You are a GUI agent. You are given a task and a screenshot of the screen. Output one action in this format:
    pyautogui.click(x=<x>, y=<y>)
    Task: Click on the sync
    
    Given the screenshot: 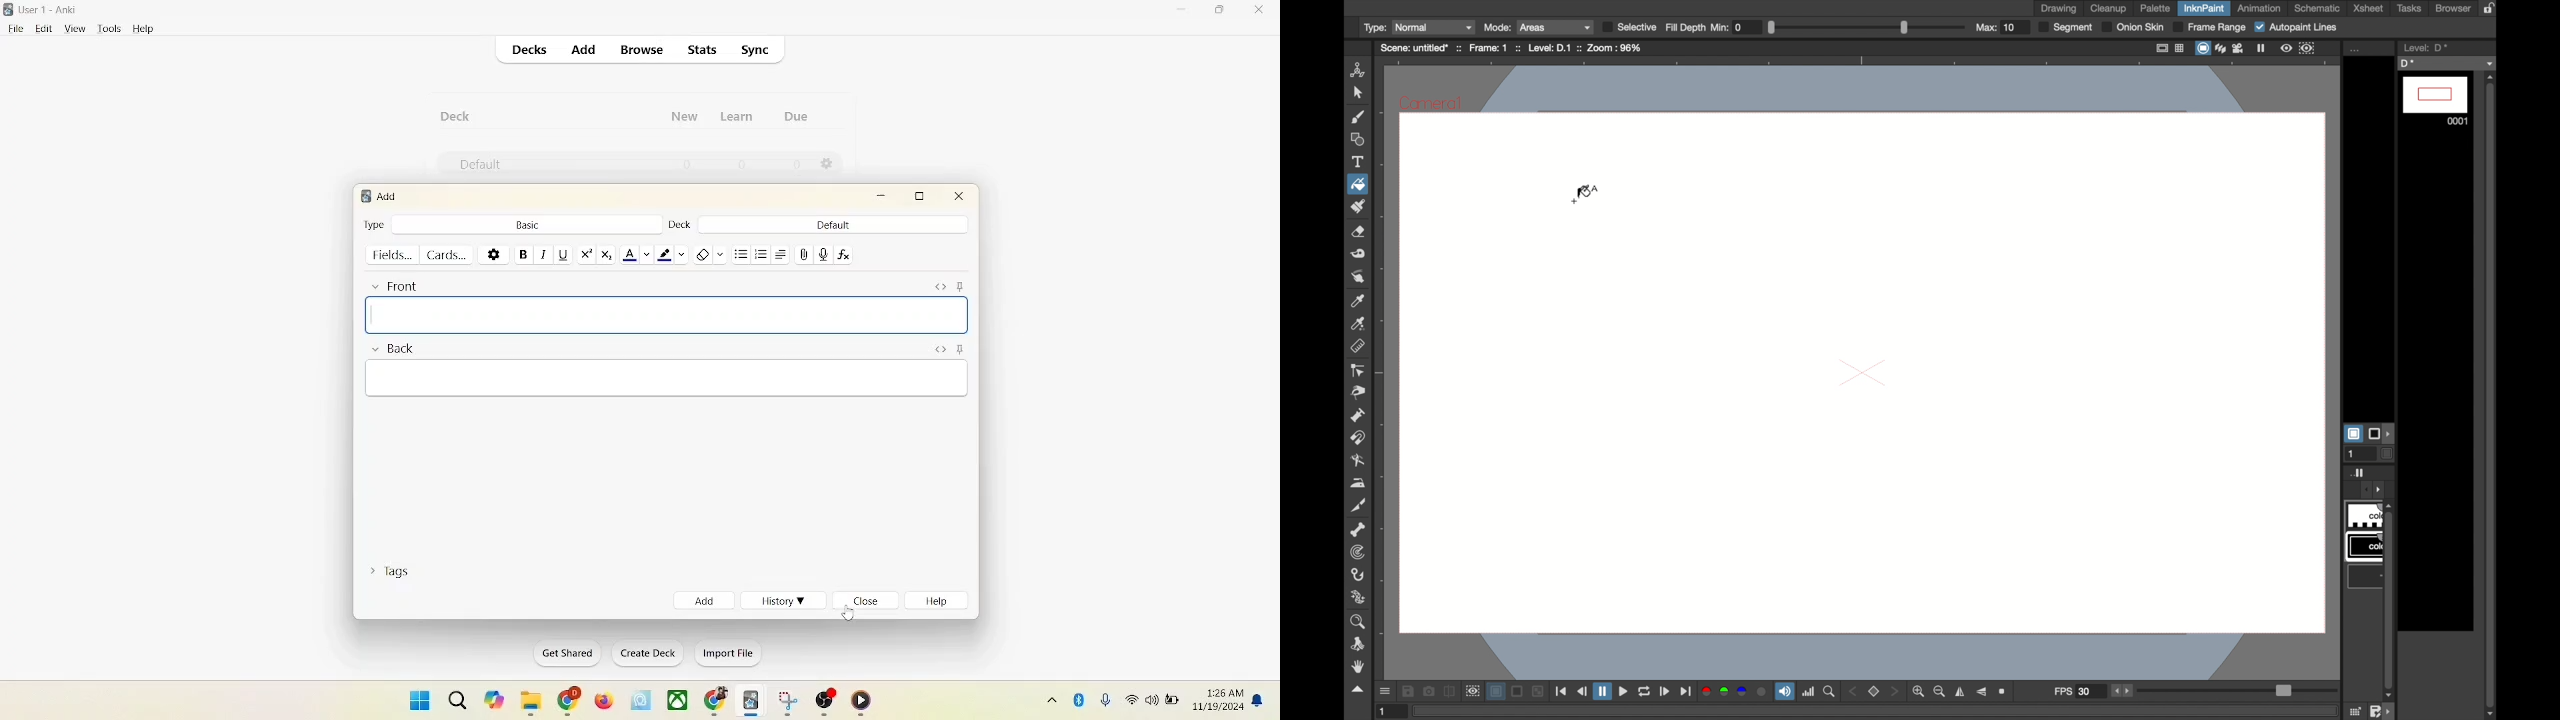 What is the action you would take?
    pyautogui.click(x=756, y=50)
    